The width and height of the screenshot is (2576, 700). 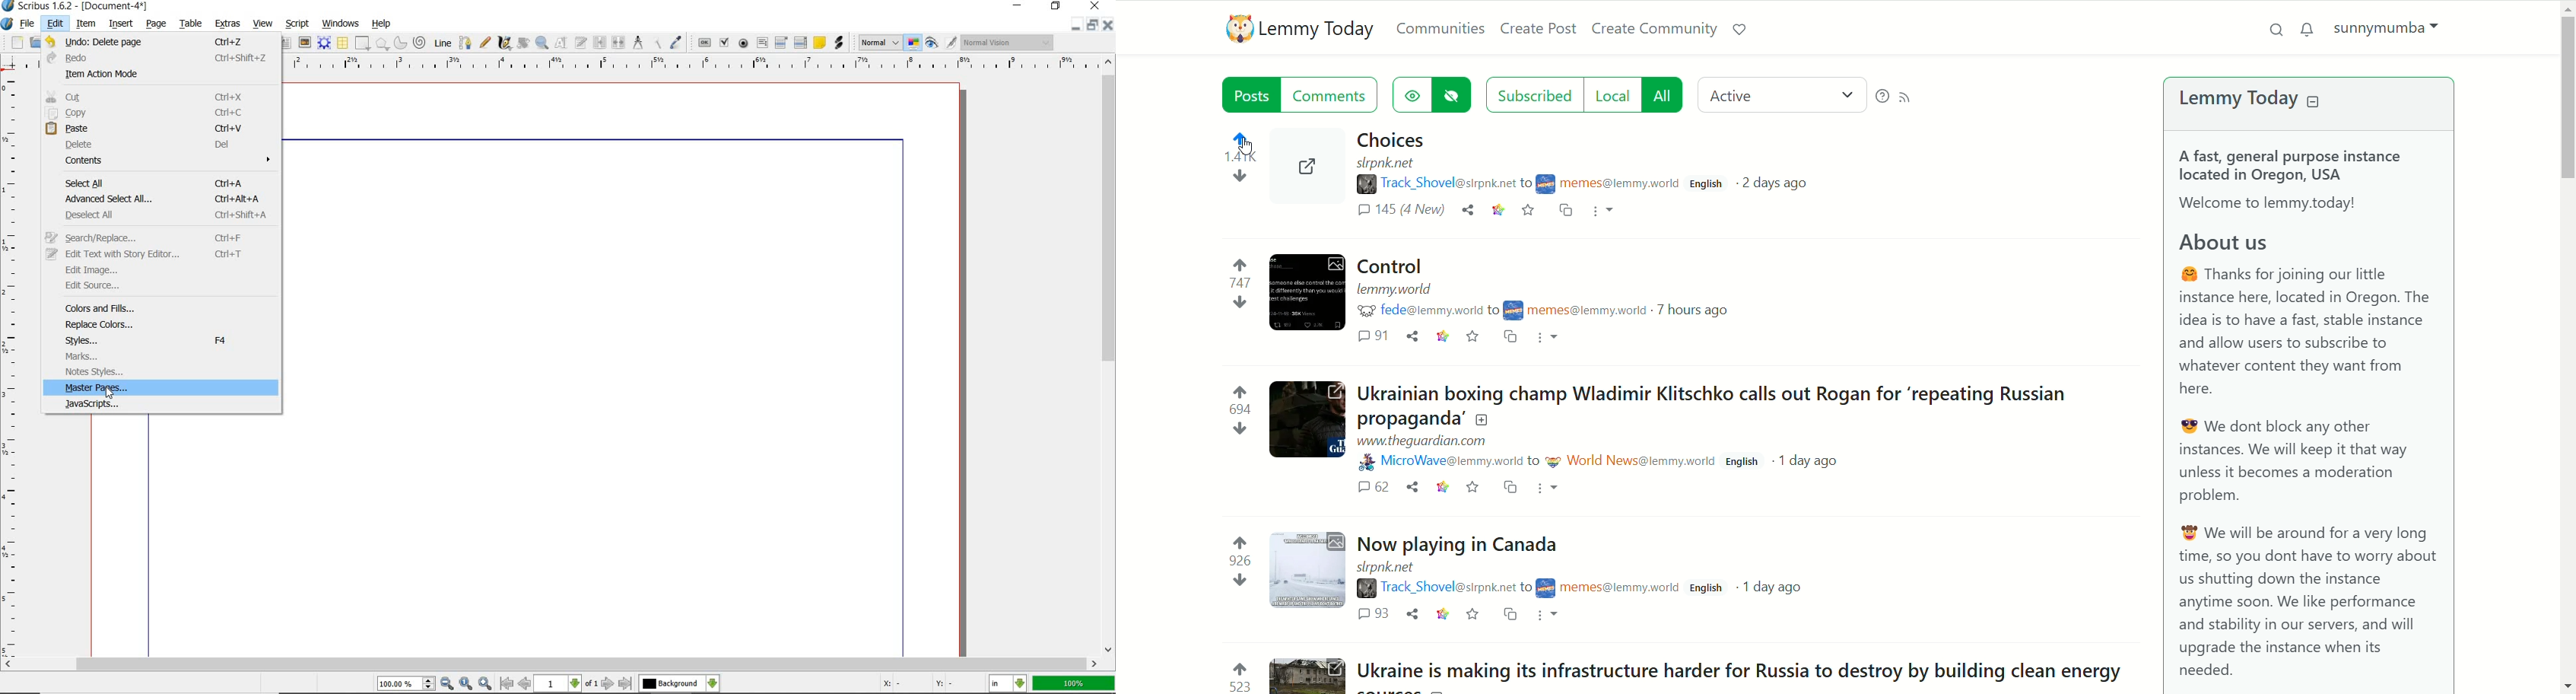 I want to click on advanced select all, so click(x=166, y=197).